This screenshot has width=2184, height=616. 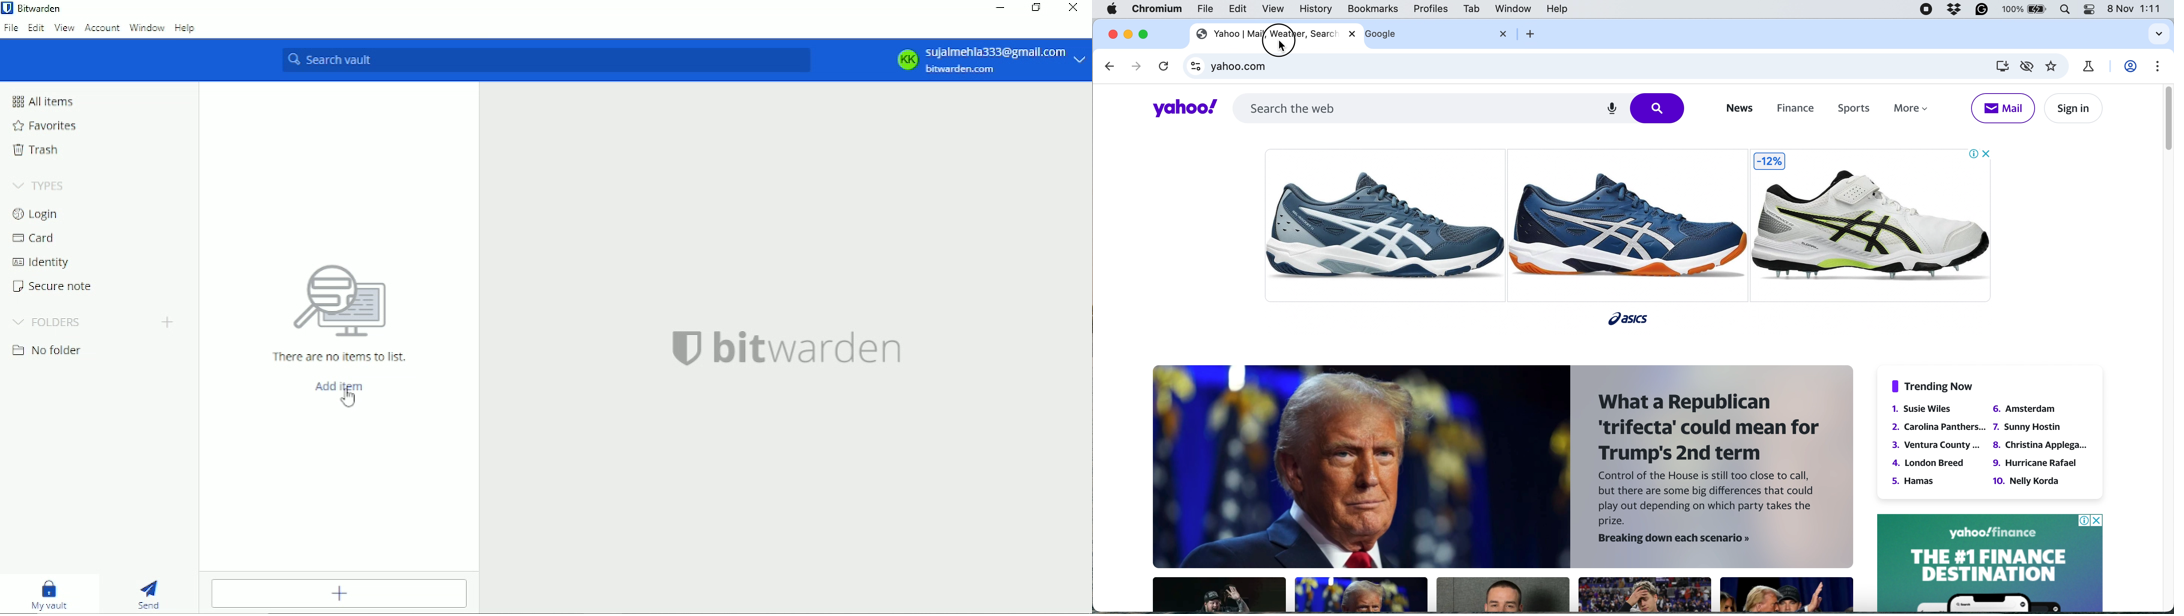 What do you see at coordinates (1166, 68) in the screenshot?
I see `refresh` at bounding box center [1166, 68].